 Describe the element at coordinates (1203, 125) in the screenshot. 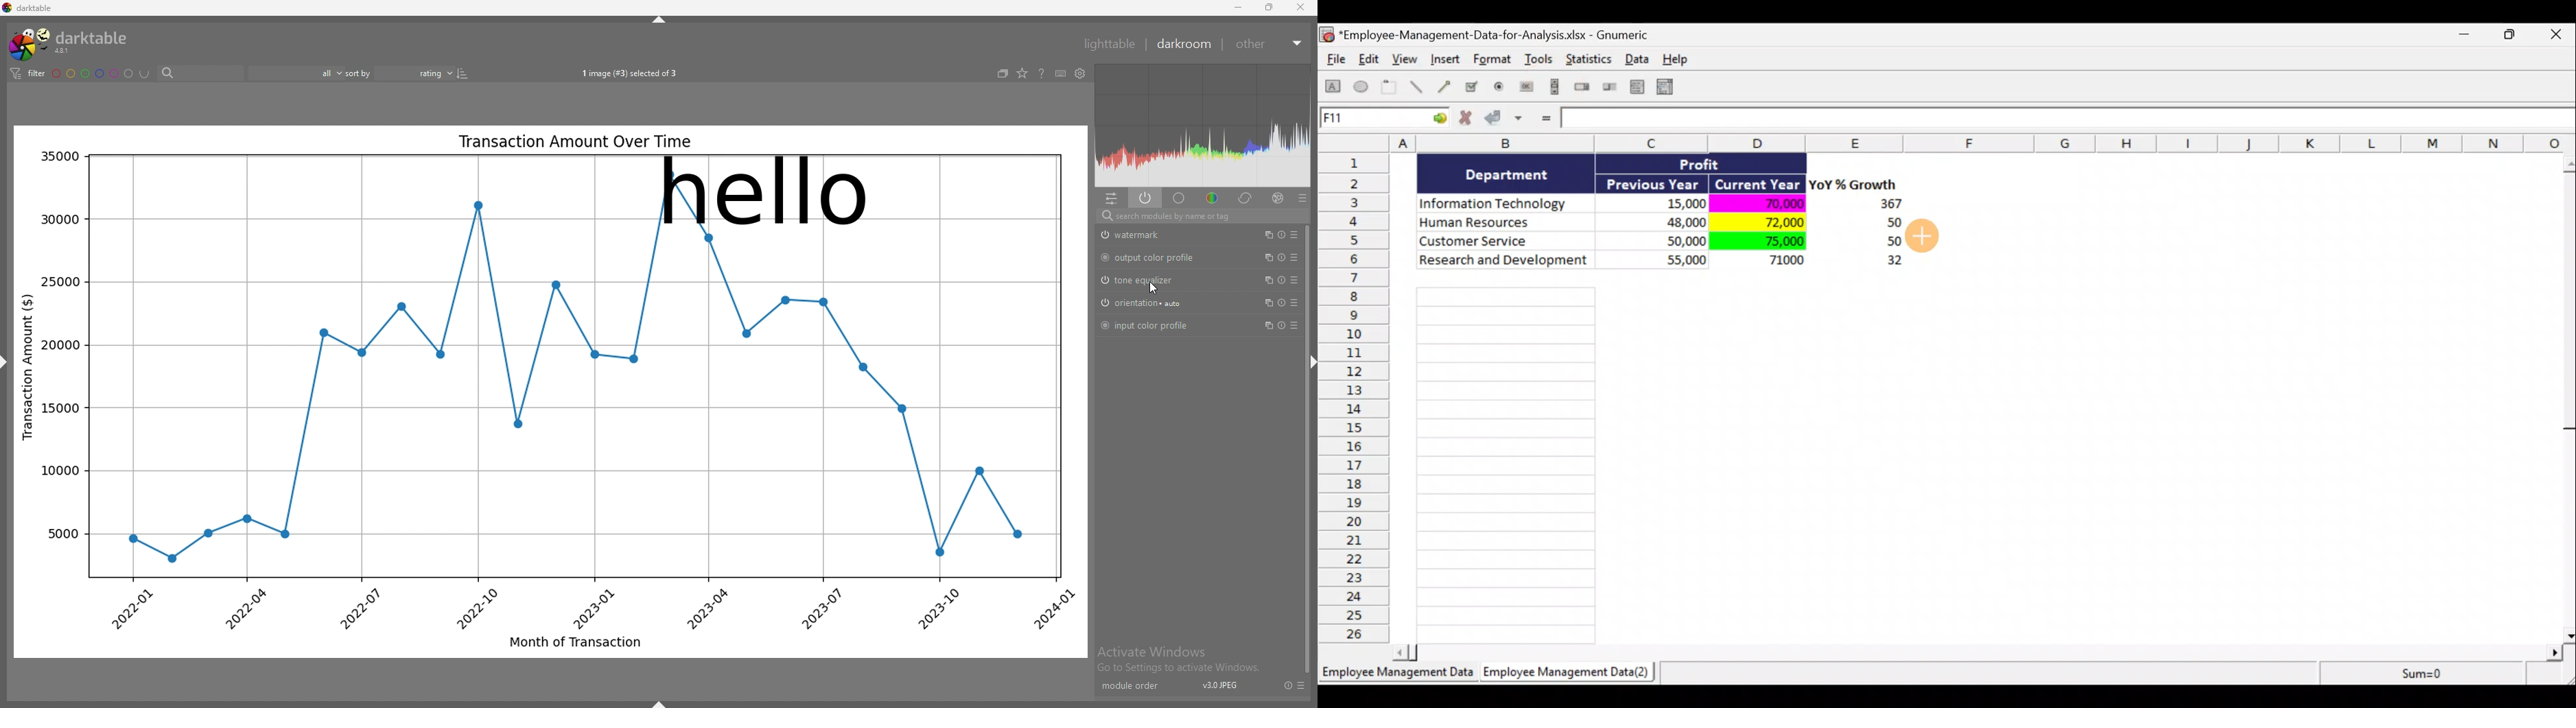

I see `heat map` at that location.